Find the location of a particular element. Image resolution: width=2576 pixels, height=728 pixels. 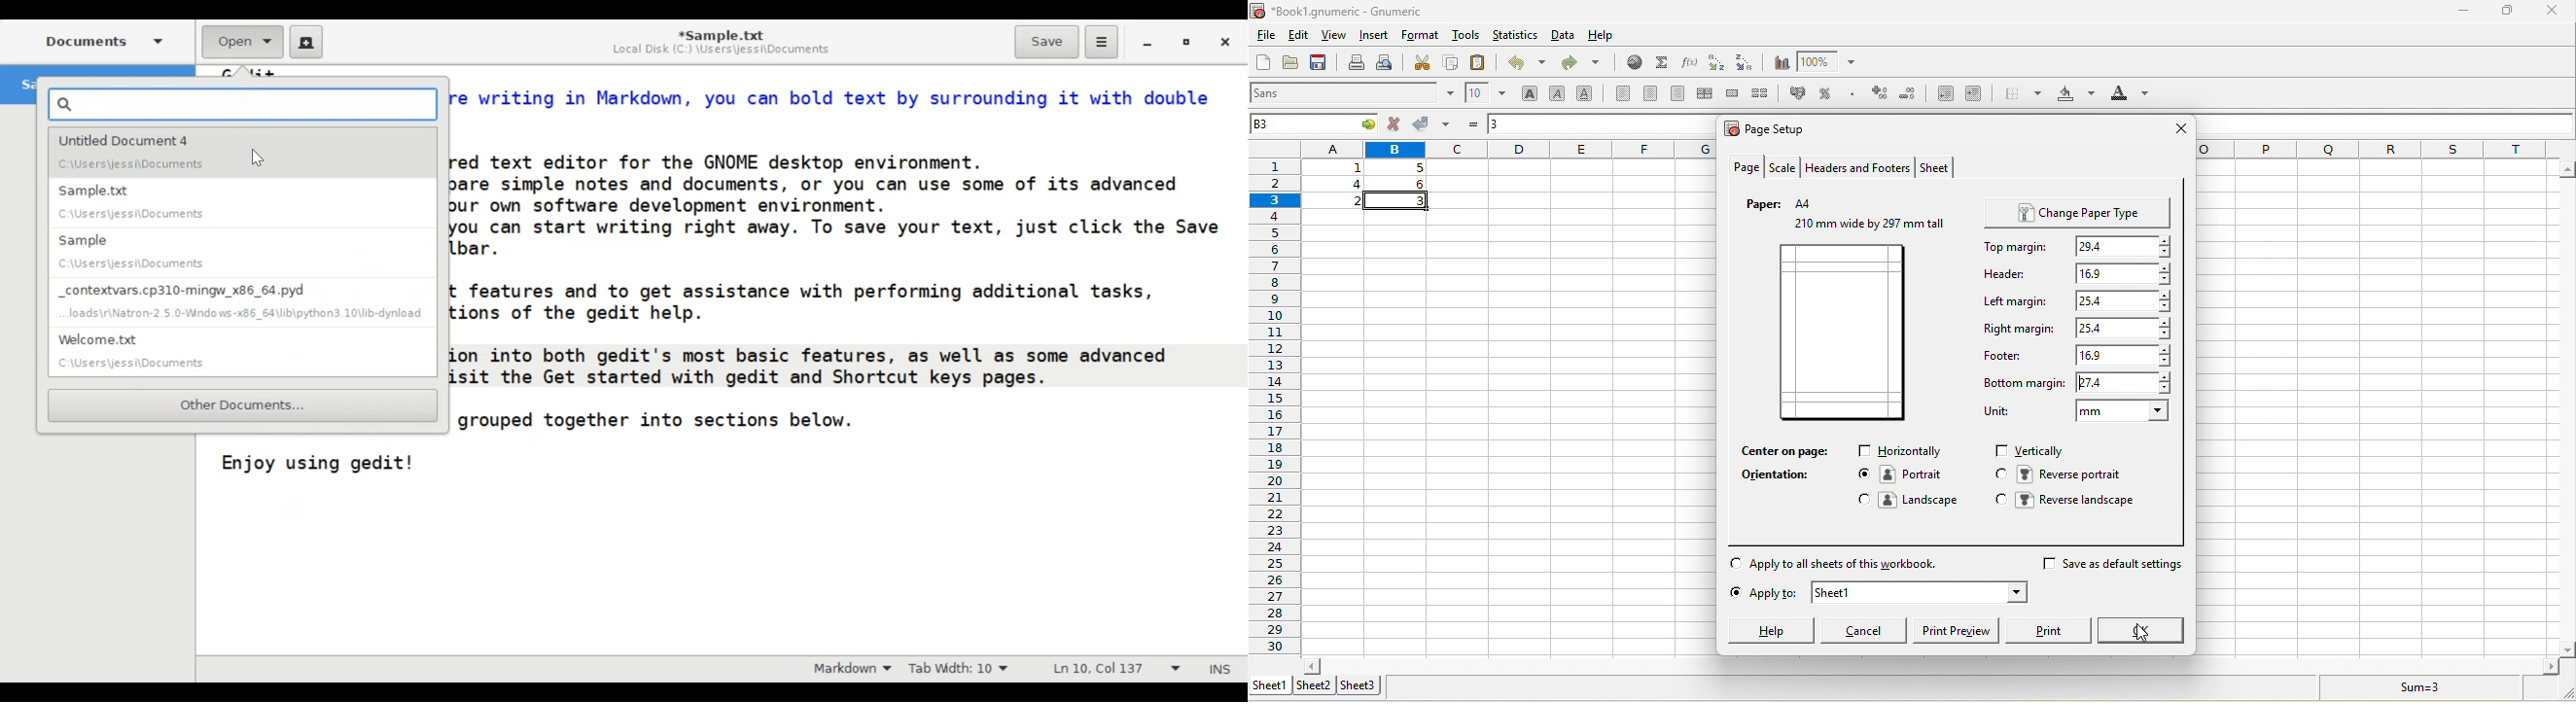

print is located at coordinates (2052, 630).